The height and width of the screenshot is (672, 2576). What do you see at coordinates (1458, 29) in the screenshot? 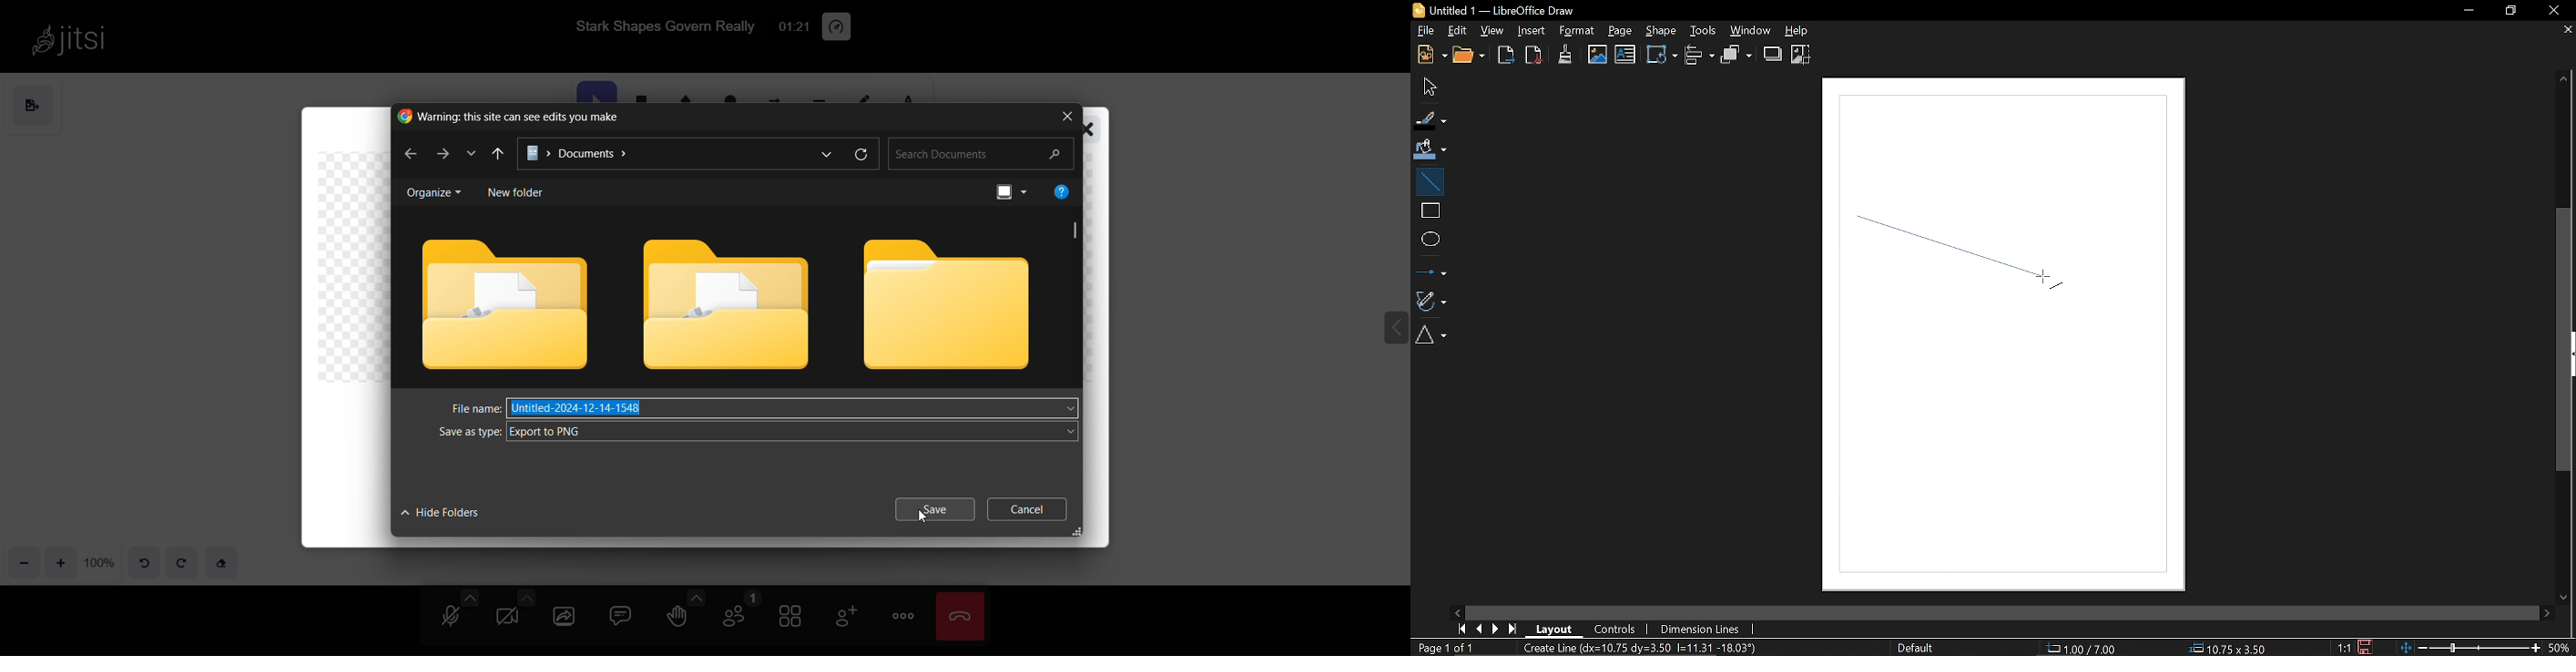
I see `Edit` at bounding box center [1458, 29].